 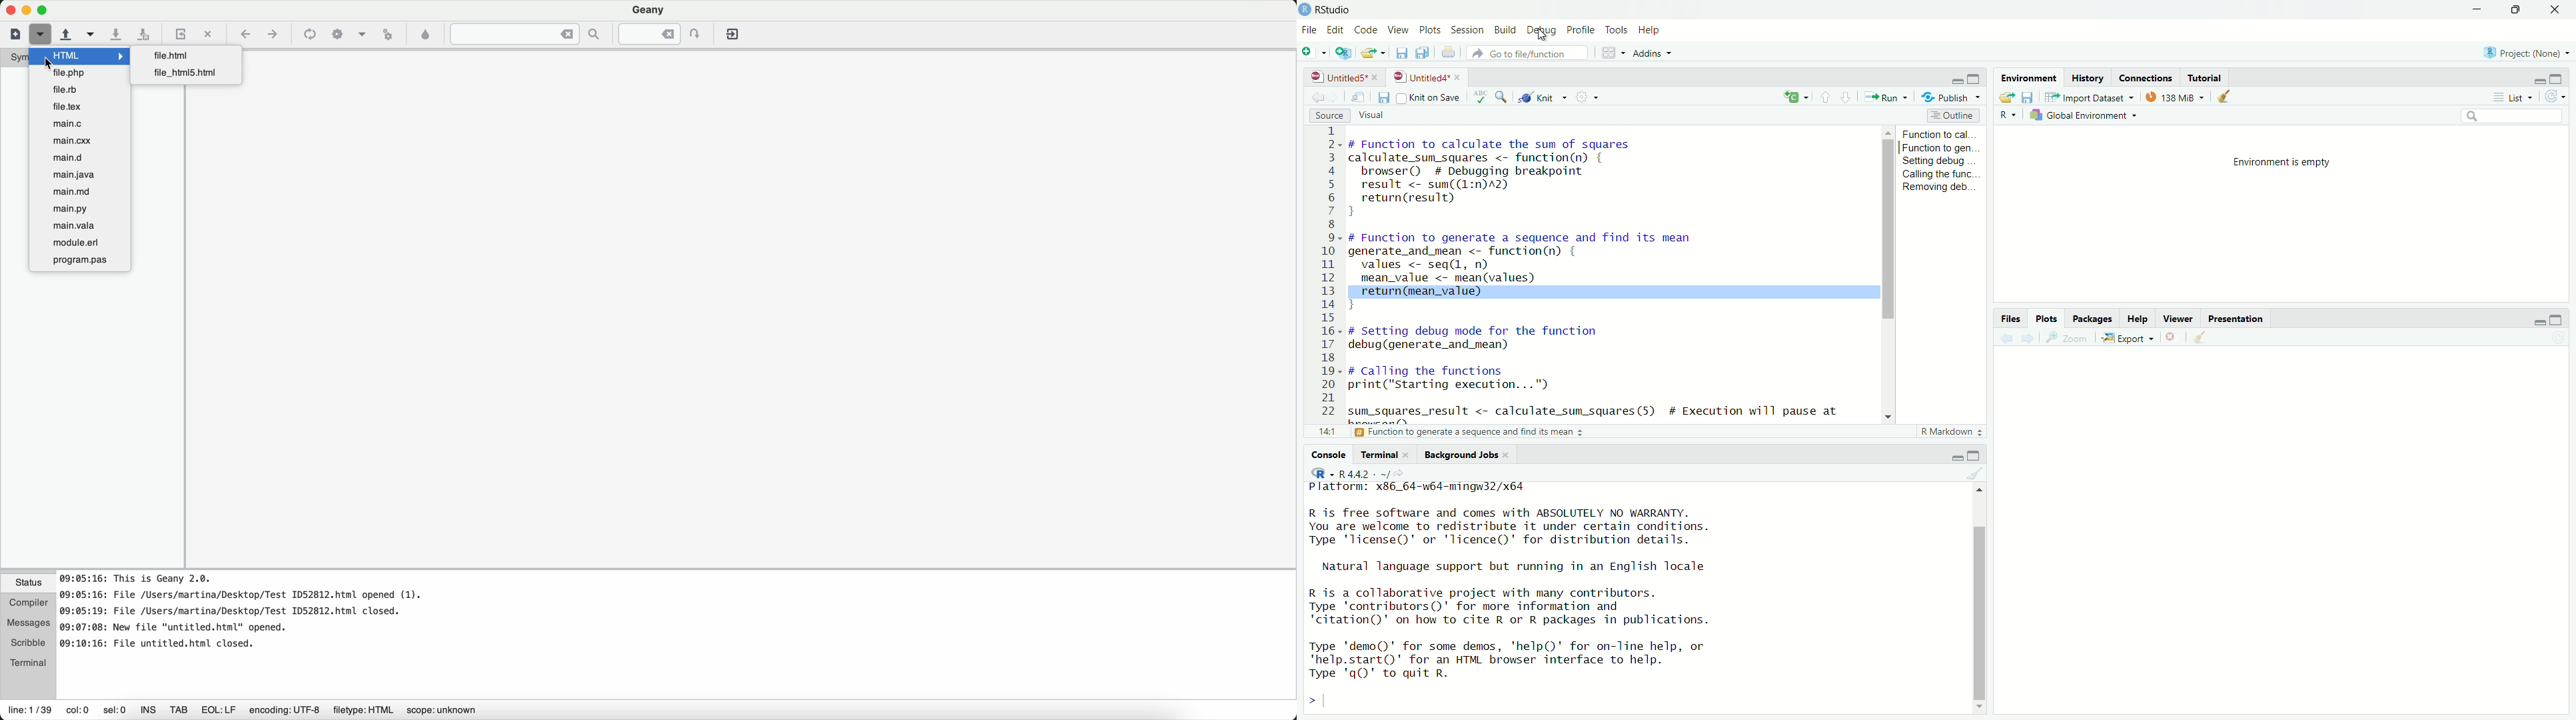 I want to click on background jobs, so click(x=1461, y=454).